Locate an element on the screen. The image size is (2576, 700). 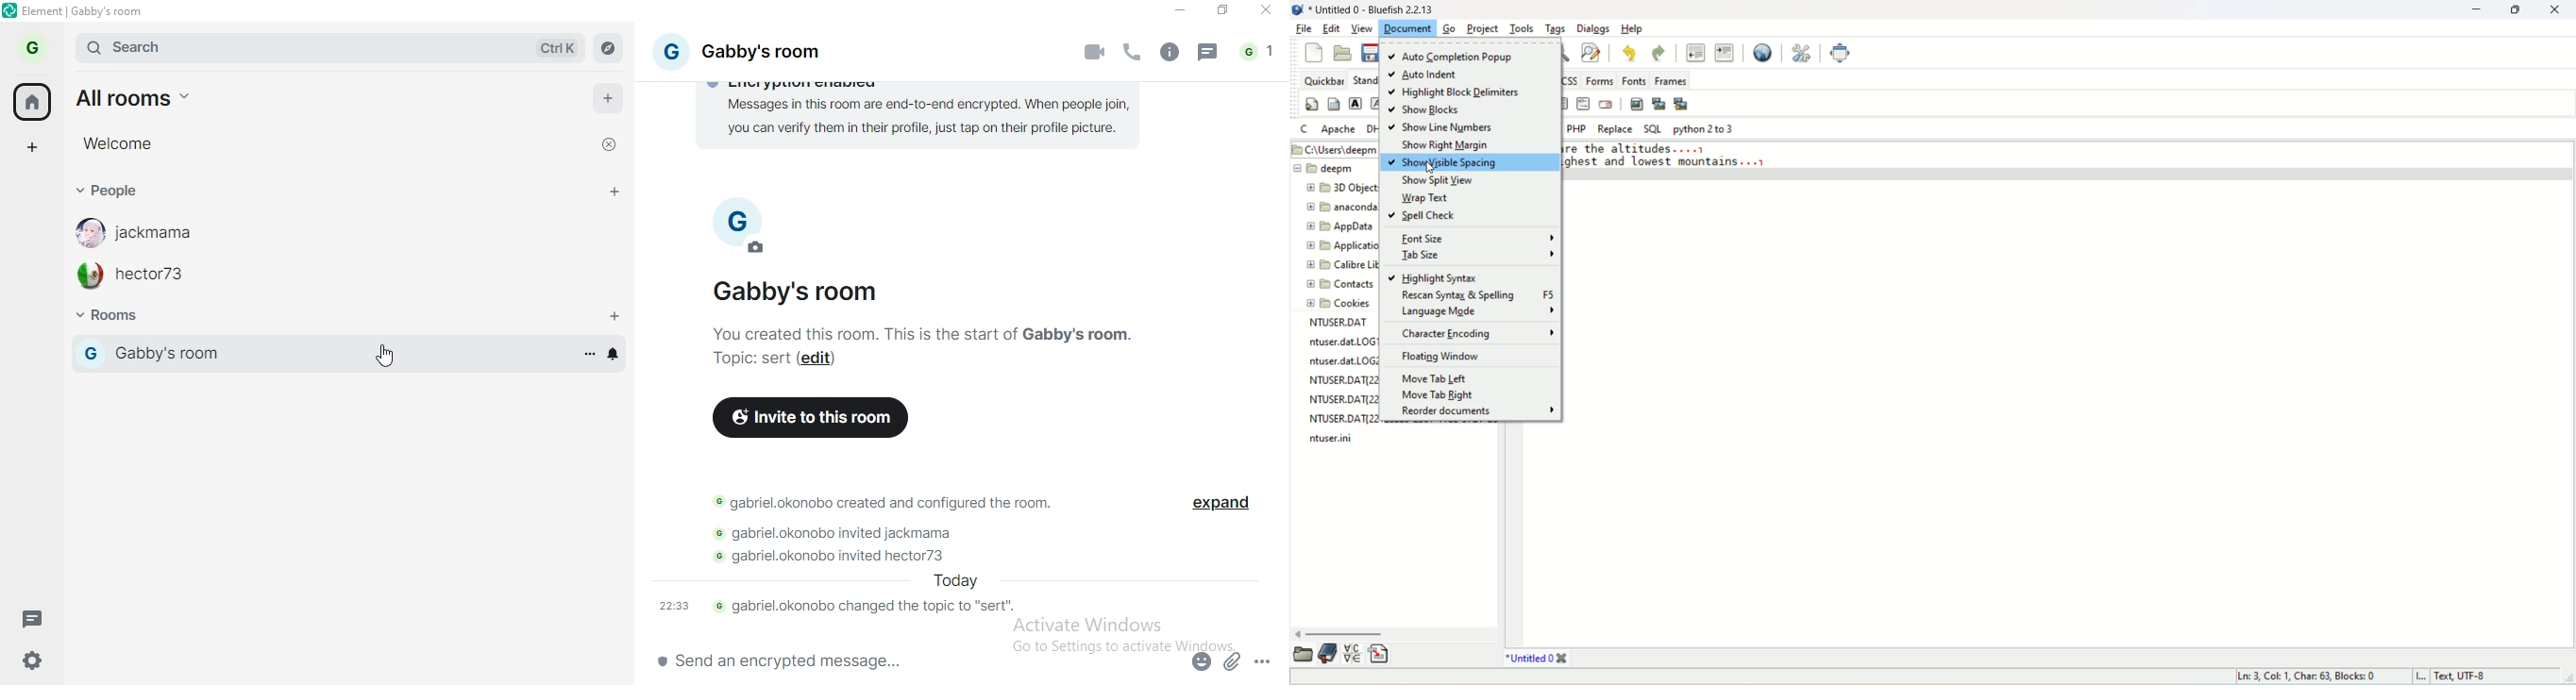
message is located at coordinates (1208, 56).